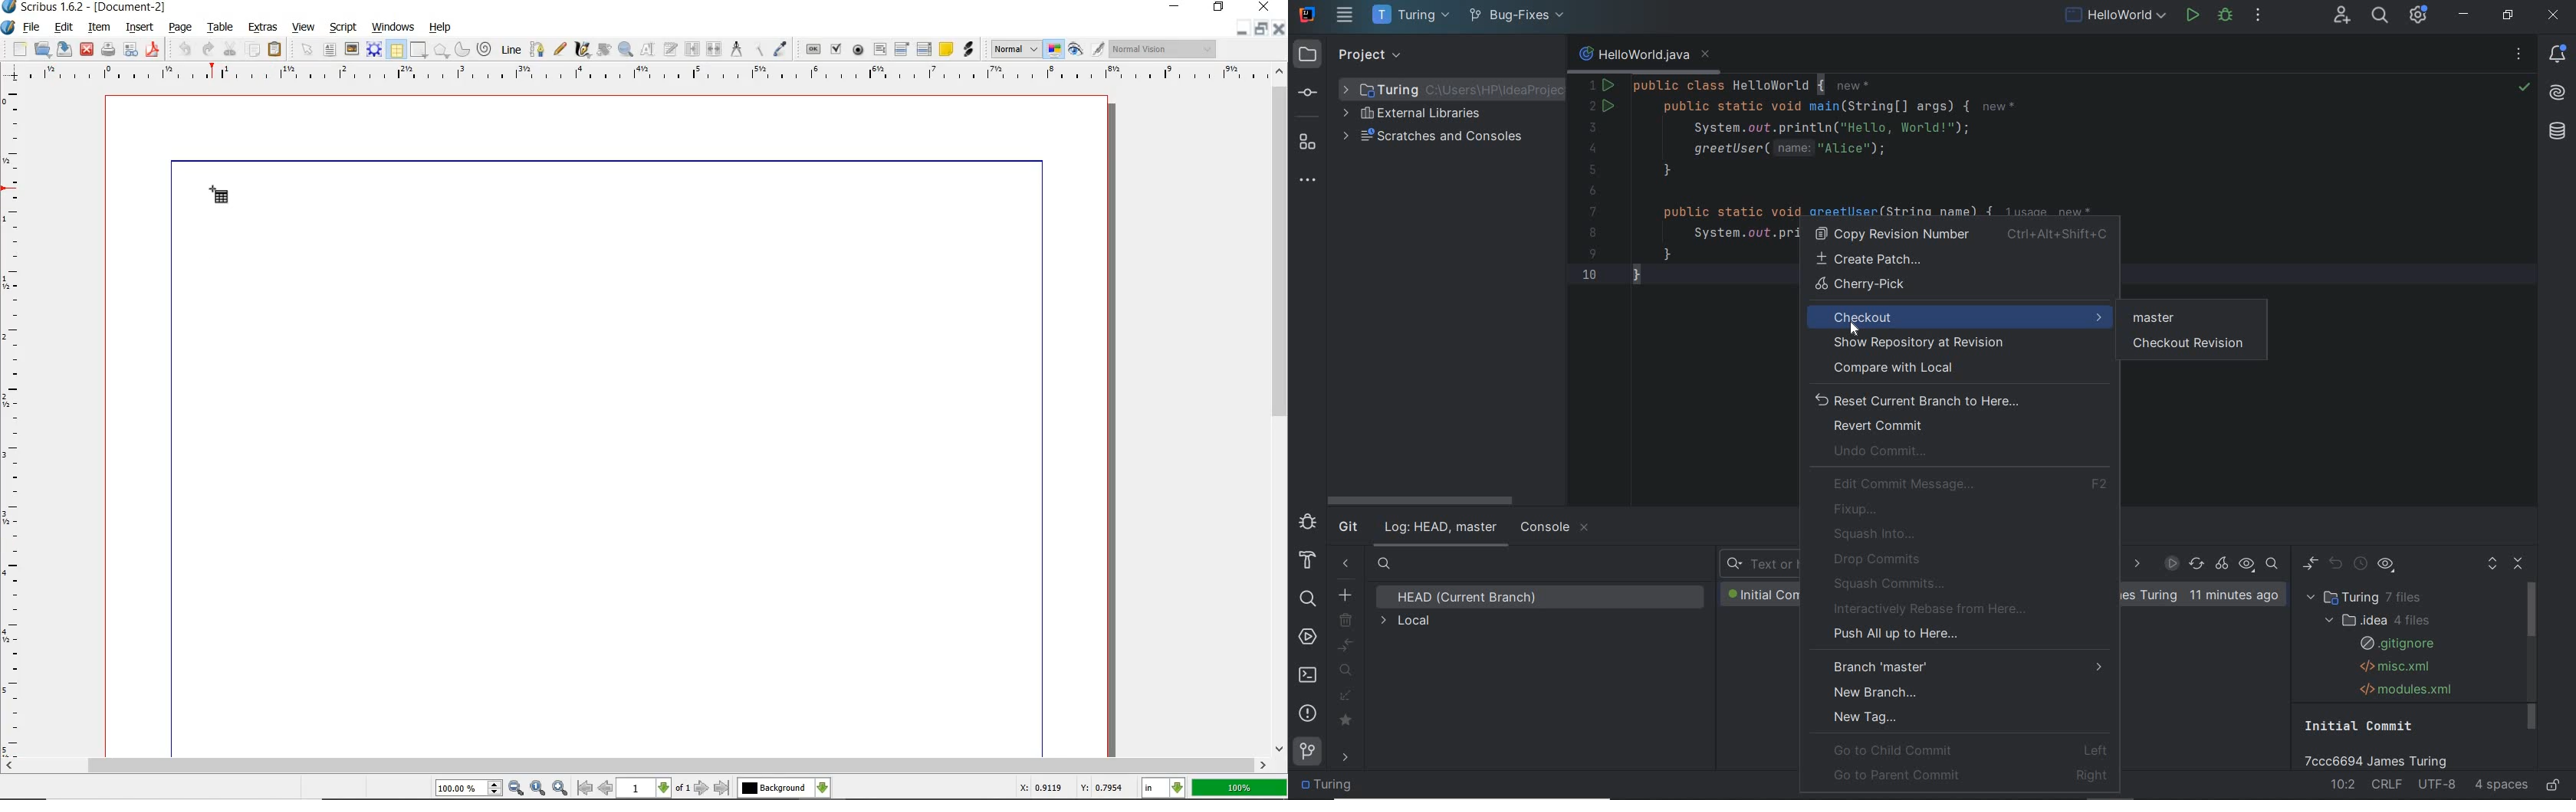  What do you see at coordinates (879, 50) in the screenshot?
I see `pdf text field` at bounding box center [879, 50].